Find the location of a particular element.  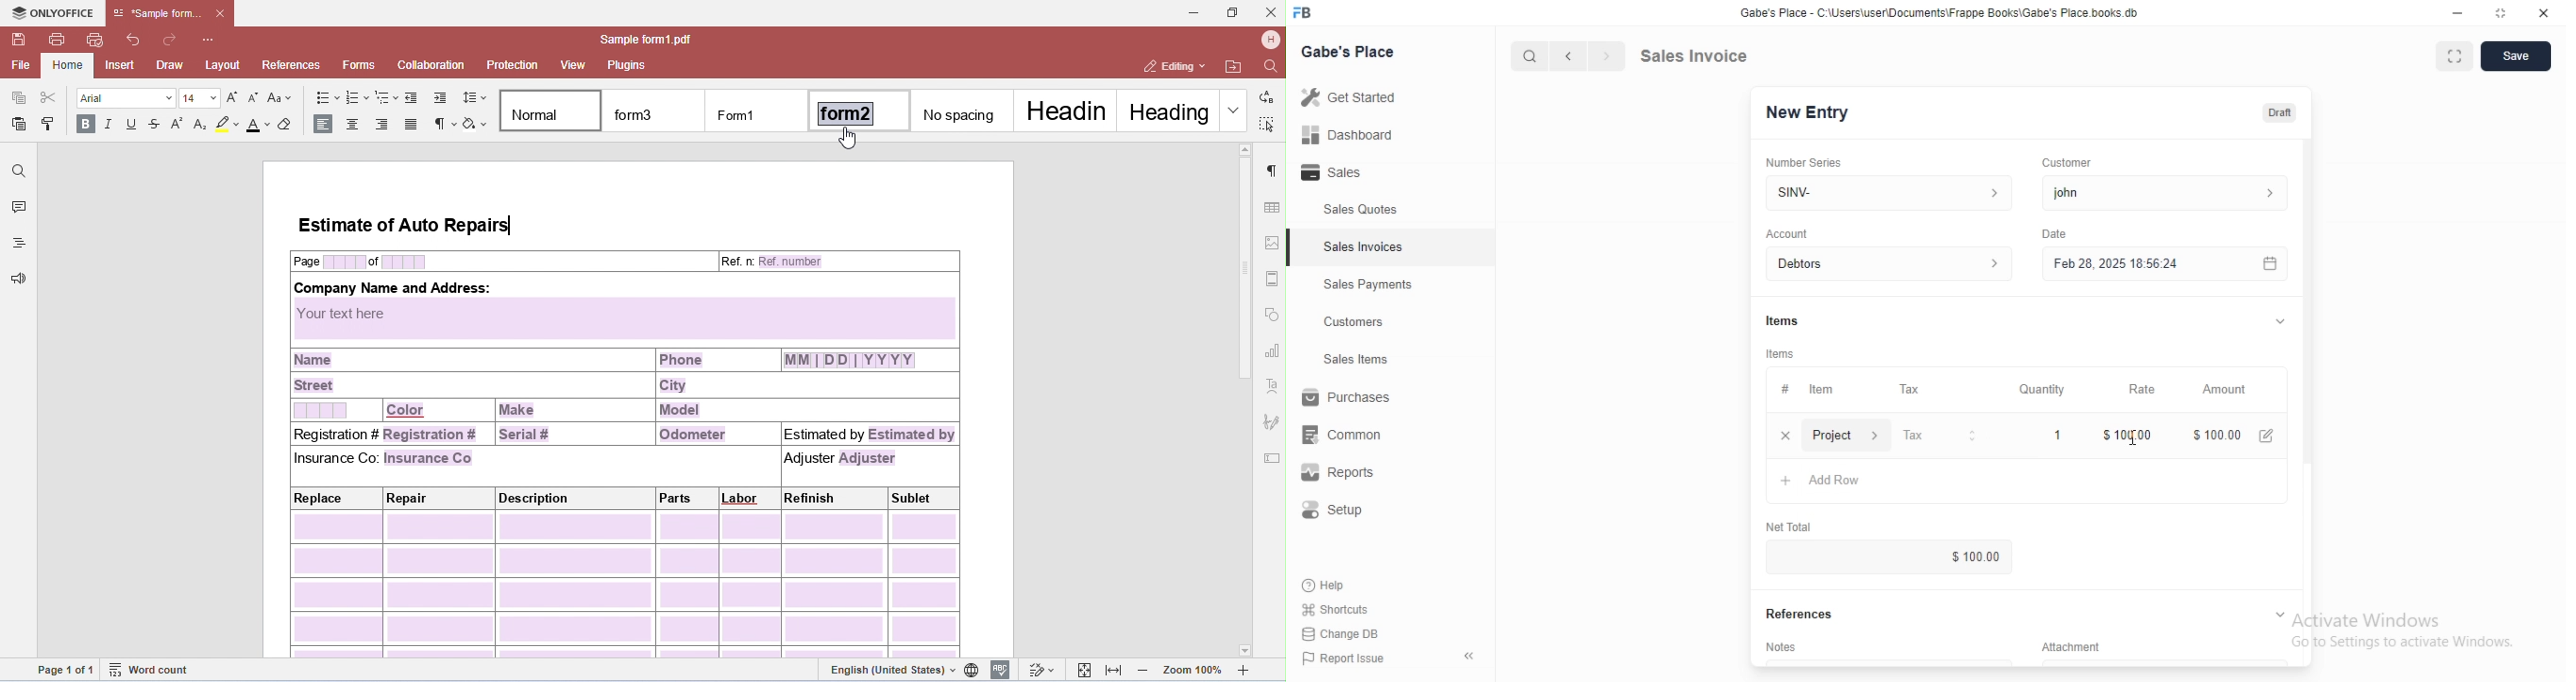

Customers. is located at coordinates (1348, 324).